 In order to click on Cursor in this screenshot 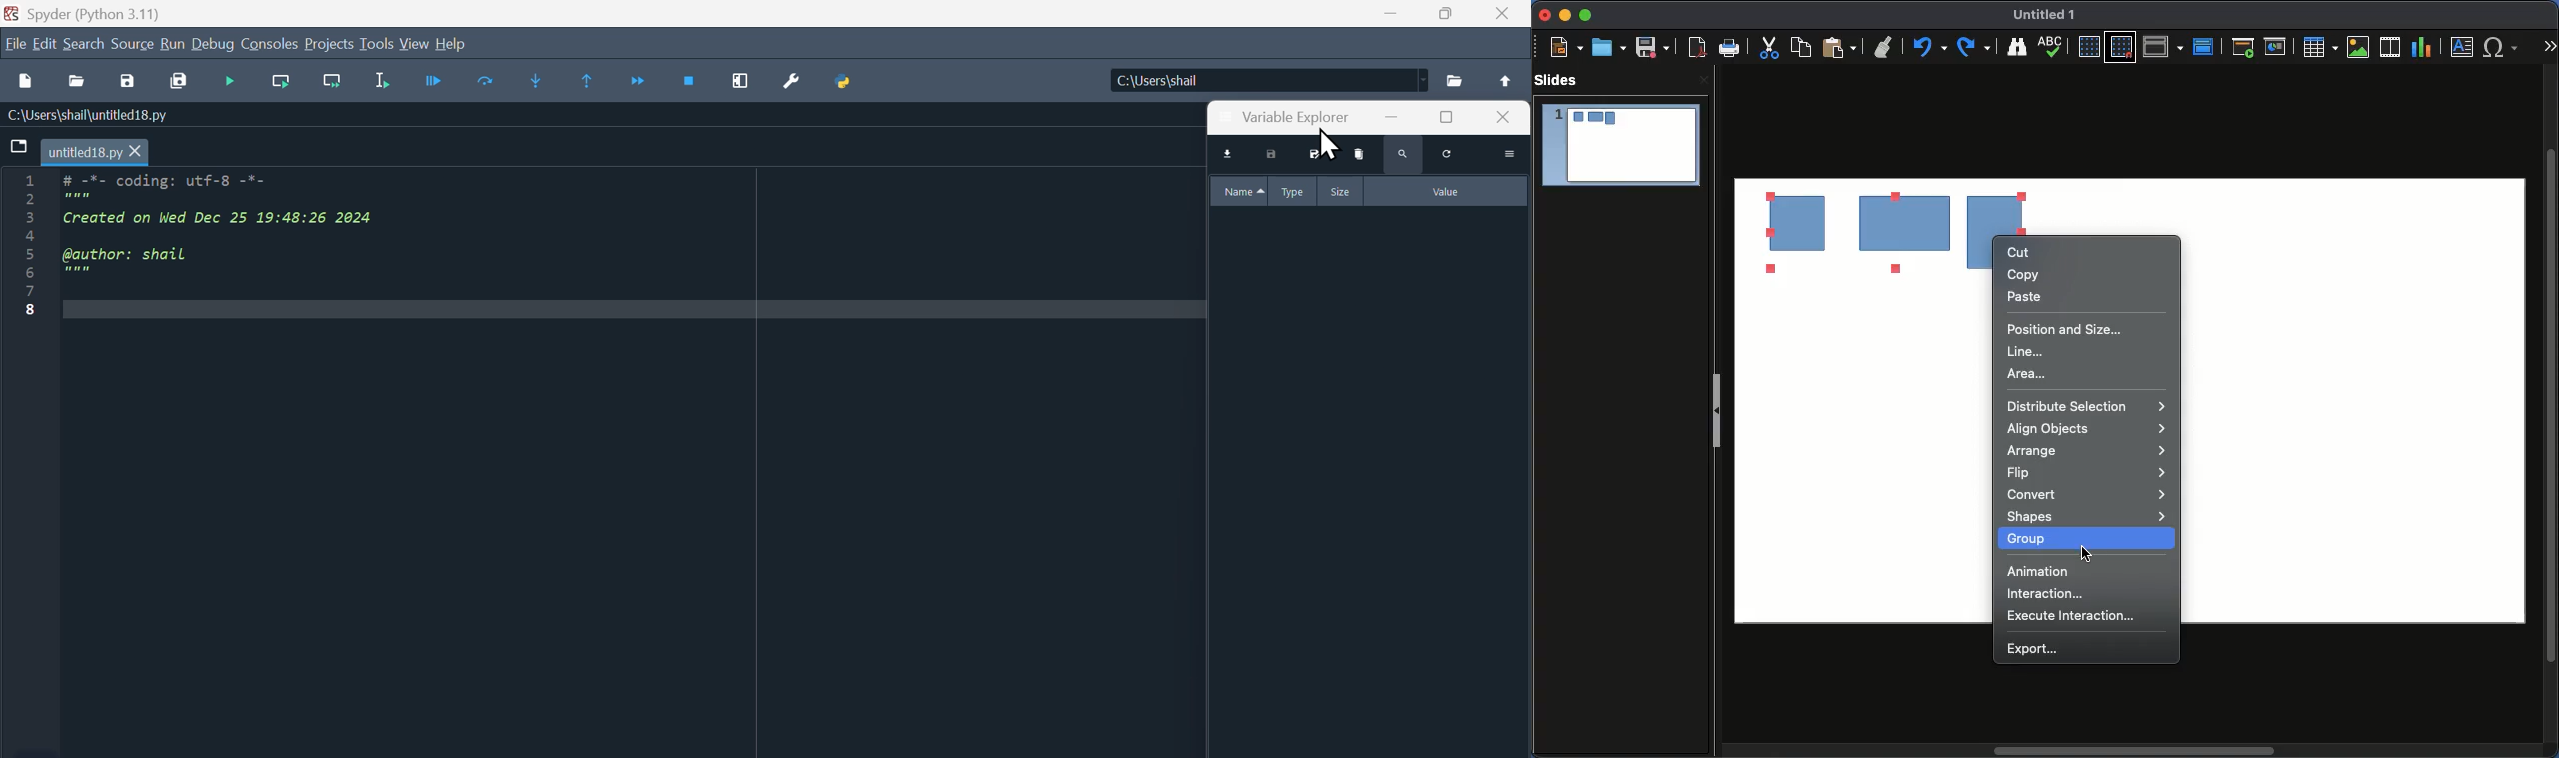, I will do `click(1334, 144)`.